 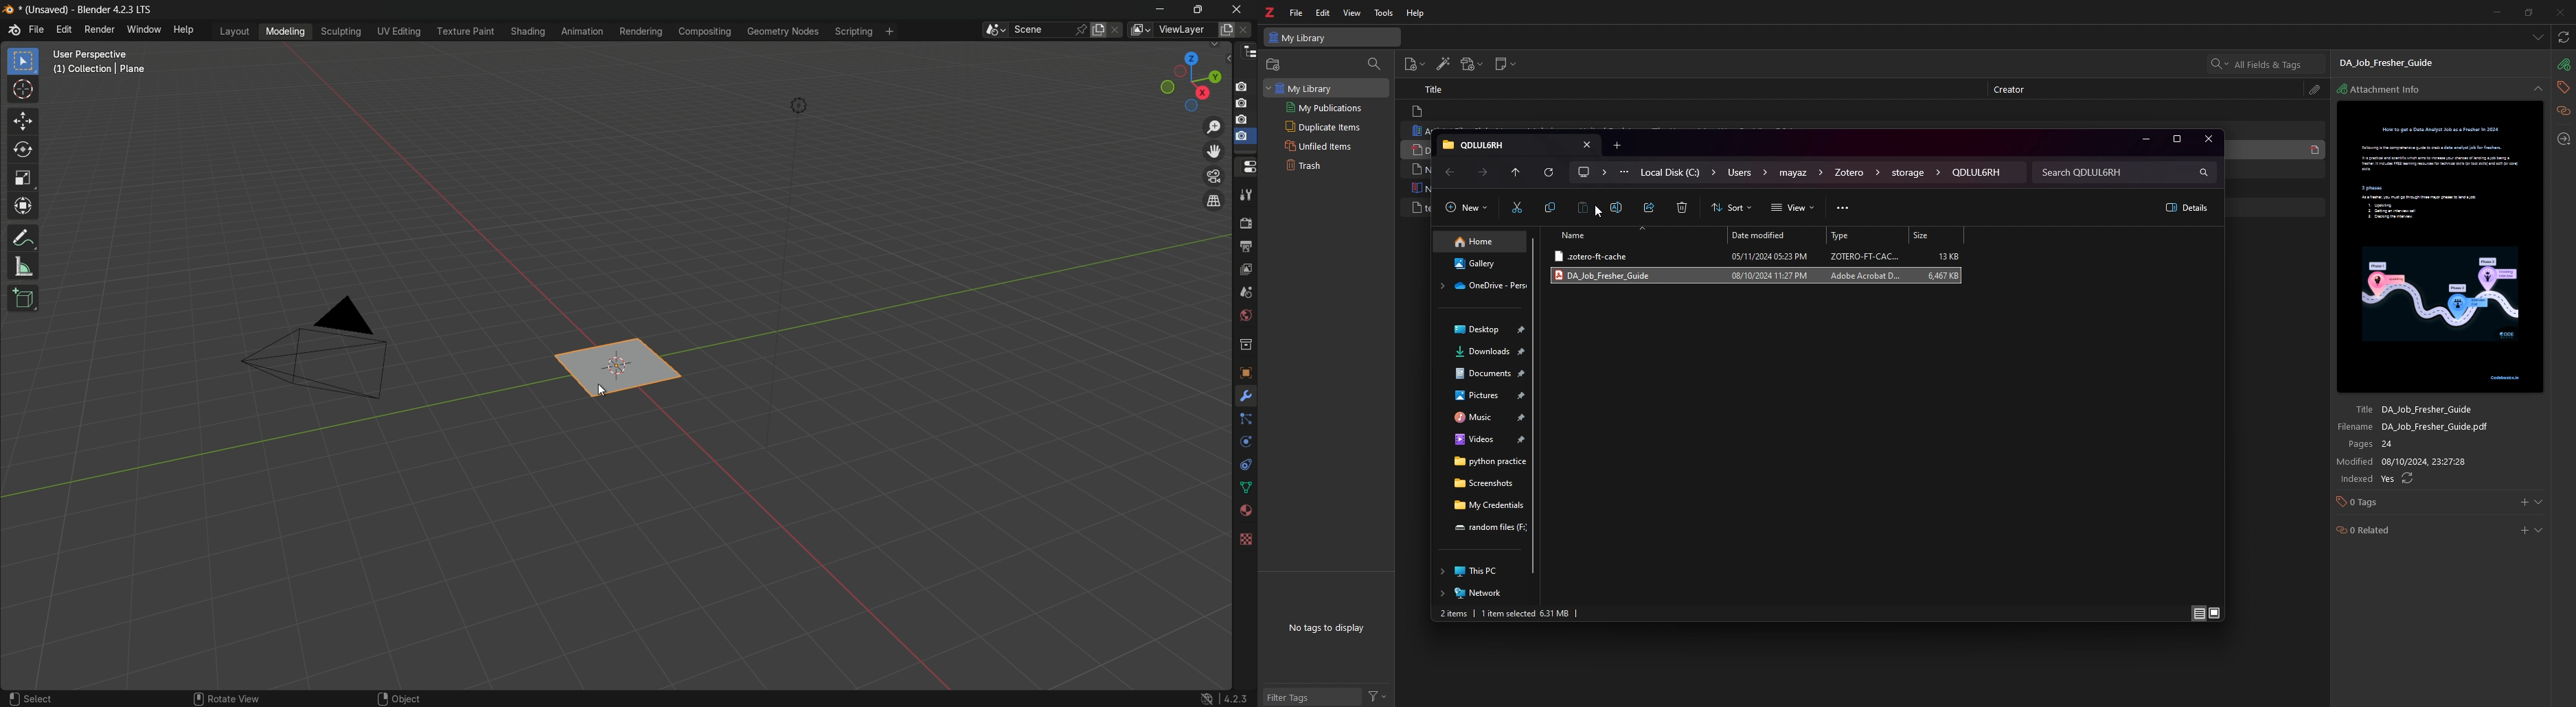 What do you see at coordinates (1678, 173) in the screenshot?
I see `folder` at bounding box center [1678, 173].